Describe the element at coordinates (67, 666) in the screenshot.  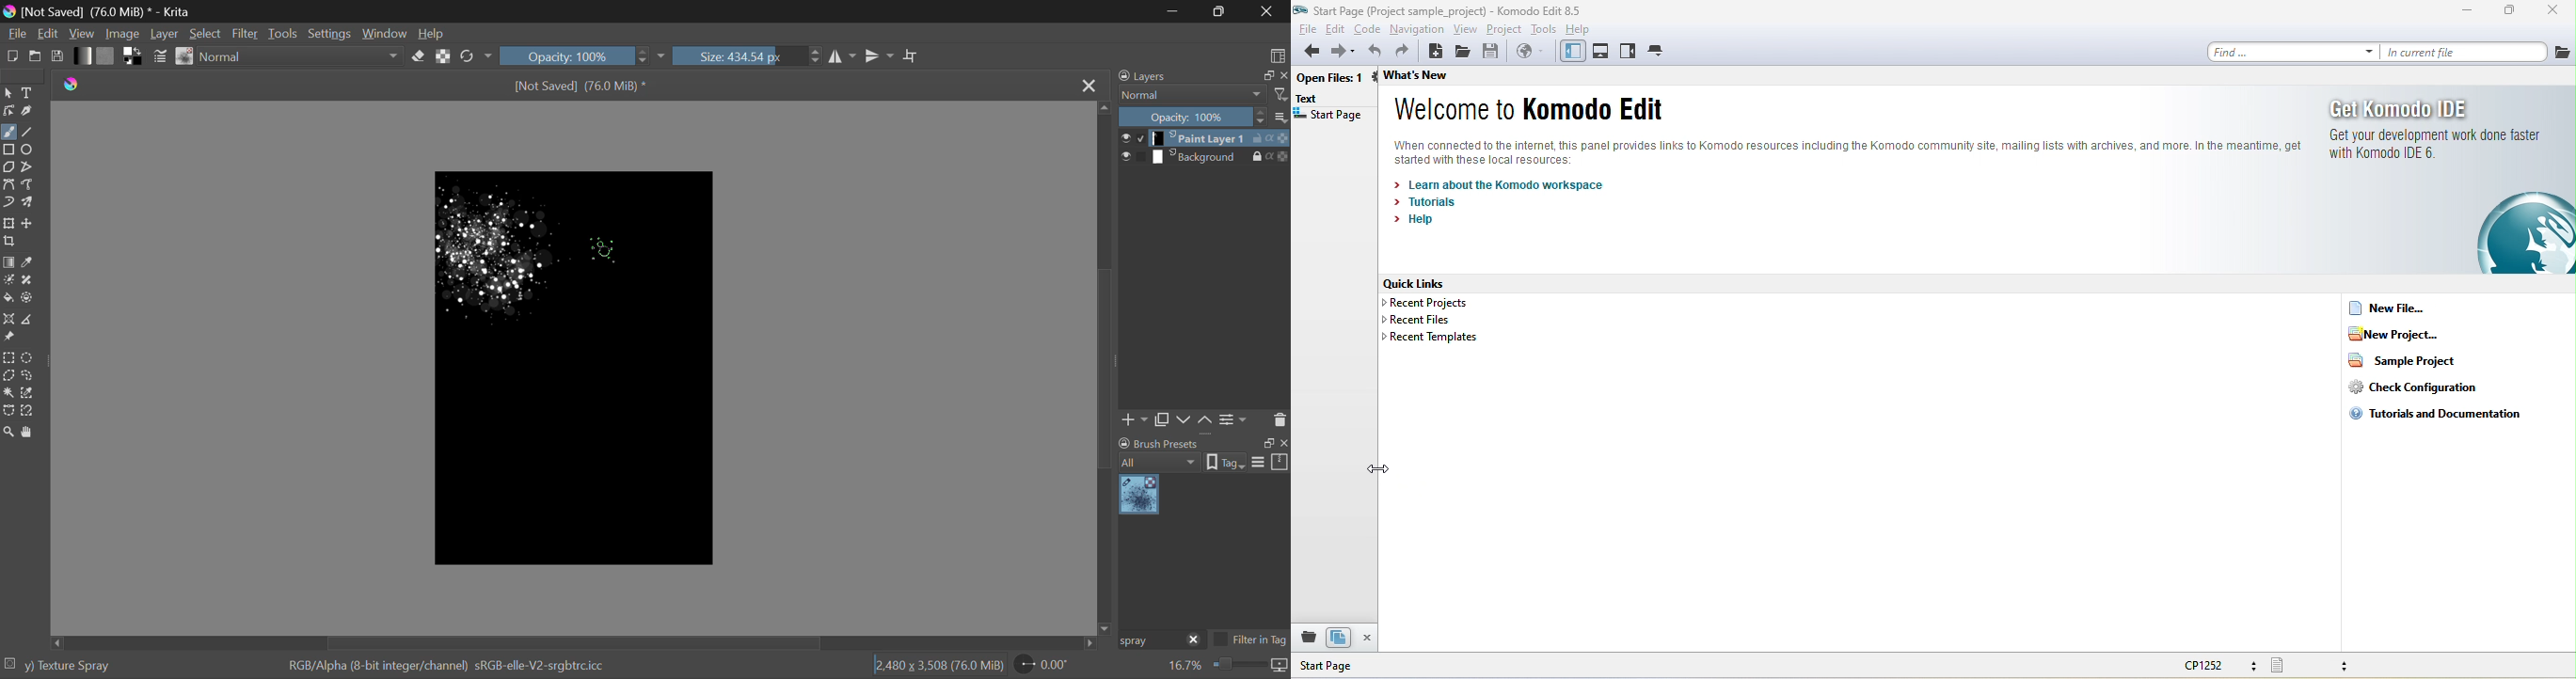
I see `y) Texture Spray` at that location.